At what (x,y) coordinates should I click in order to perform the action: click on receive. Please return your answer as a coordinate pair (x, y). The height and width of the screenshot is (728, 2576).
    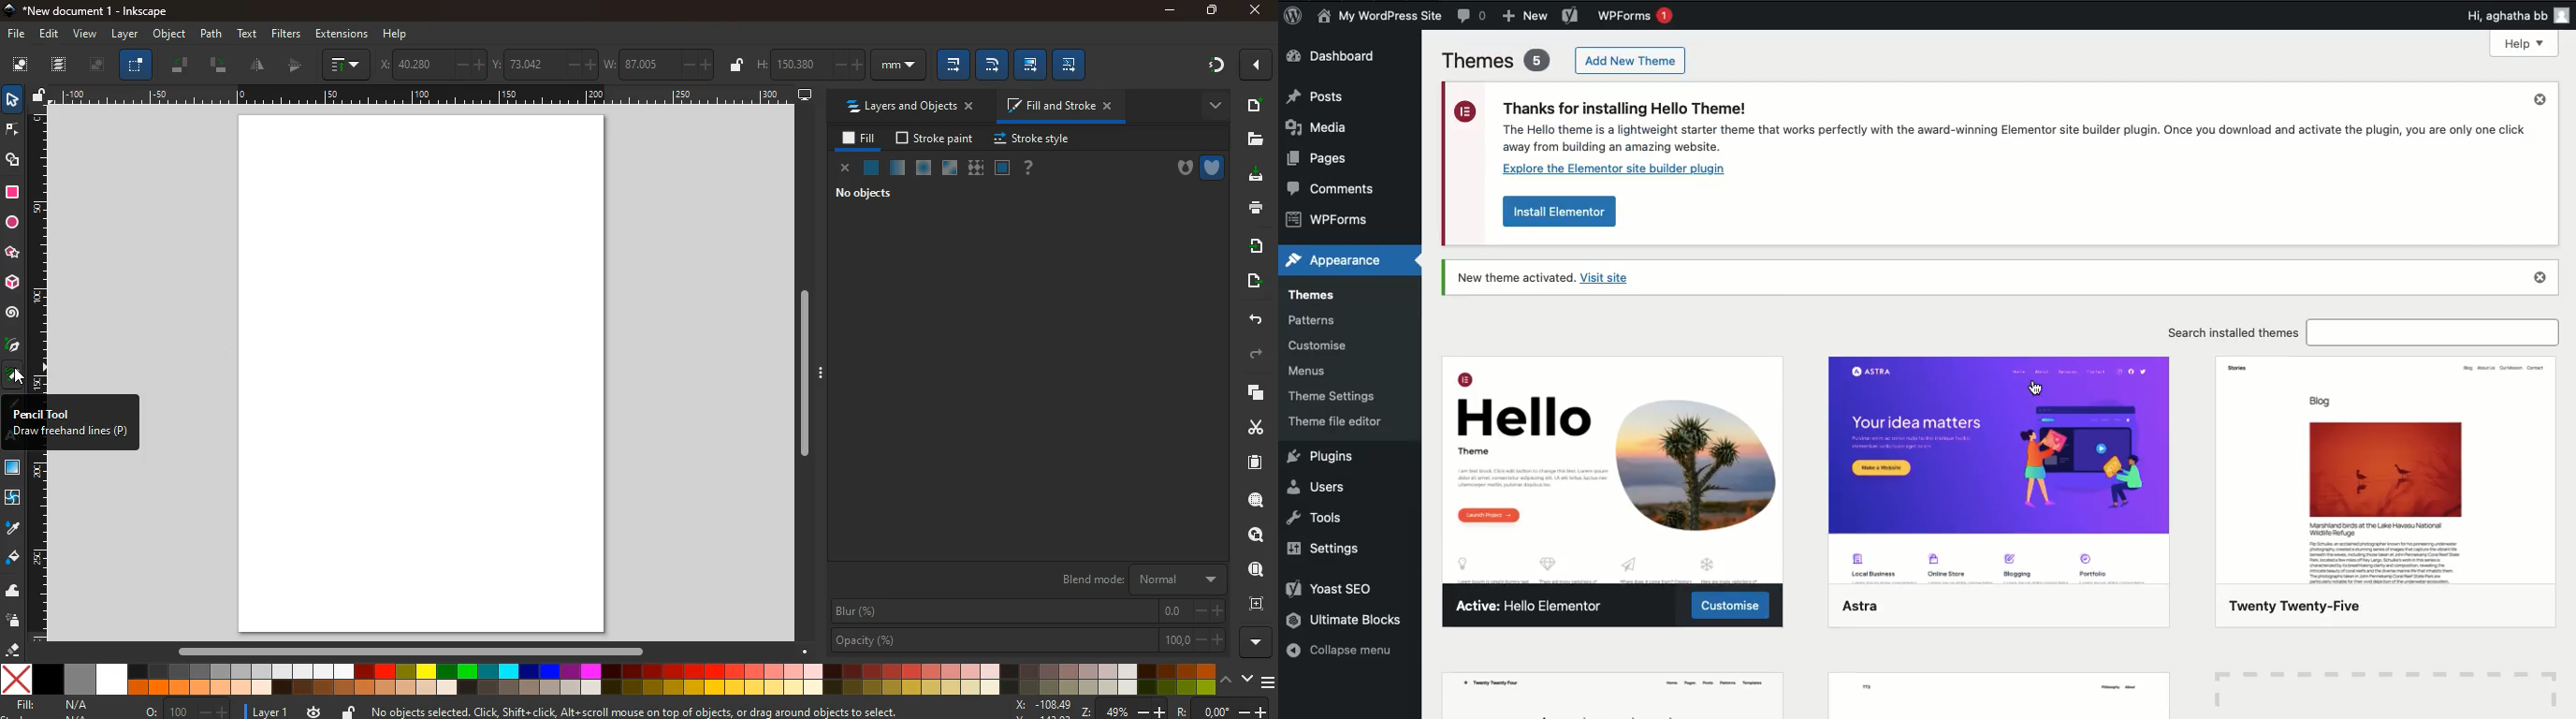
    Looking at the image, I should click on (1251, 246).